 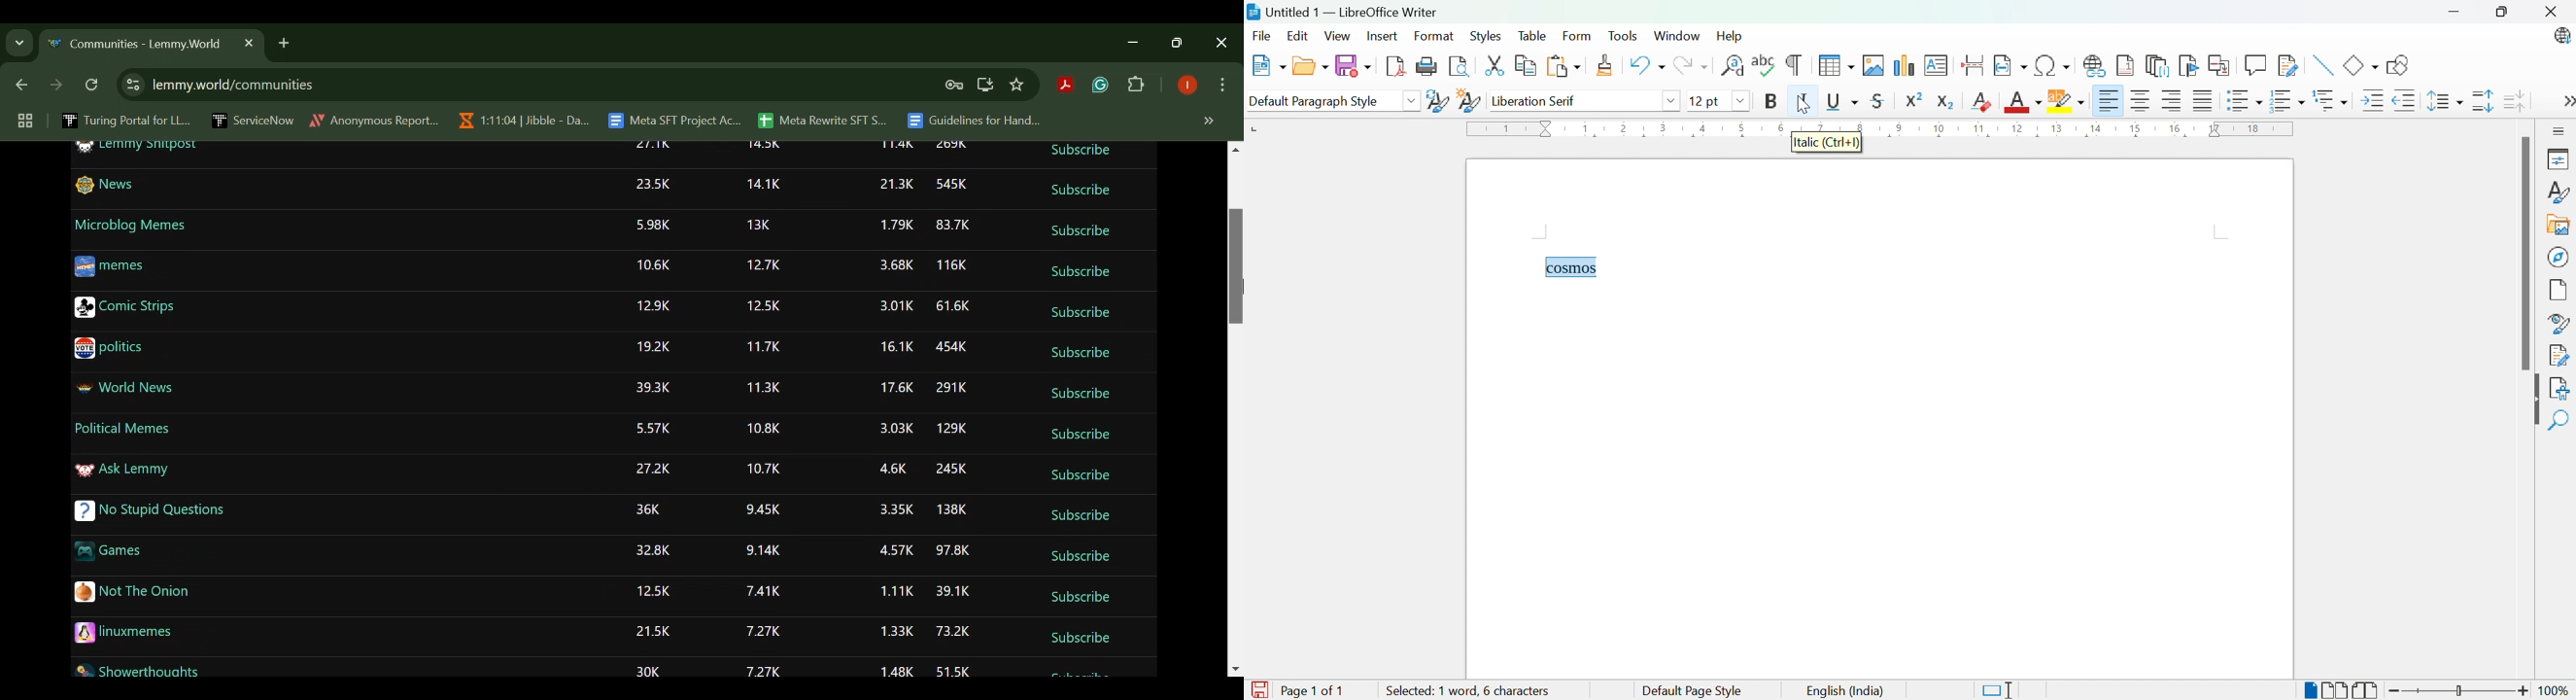 I want to click on 12.5K, so click(x=766, y=305).